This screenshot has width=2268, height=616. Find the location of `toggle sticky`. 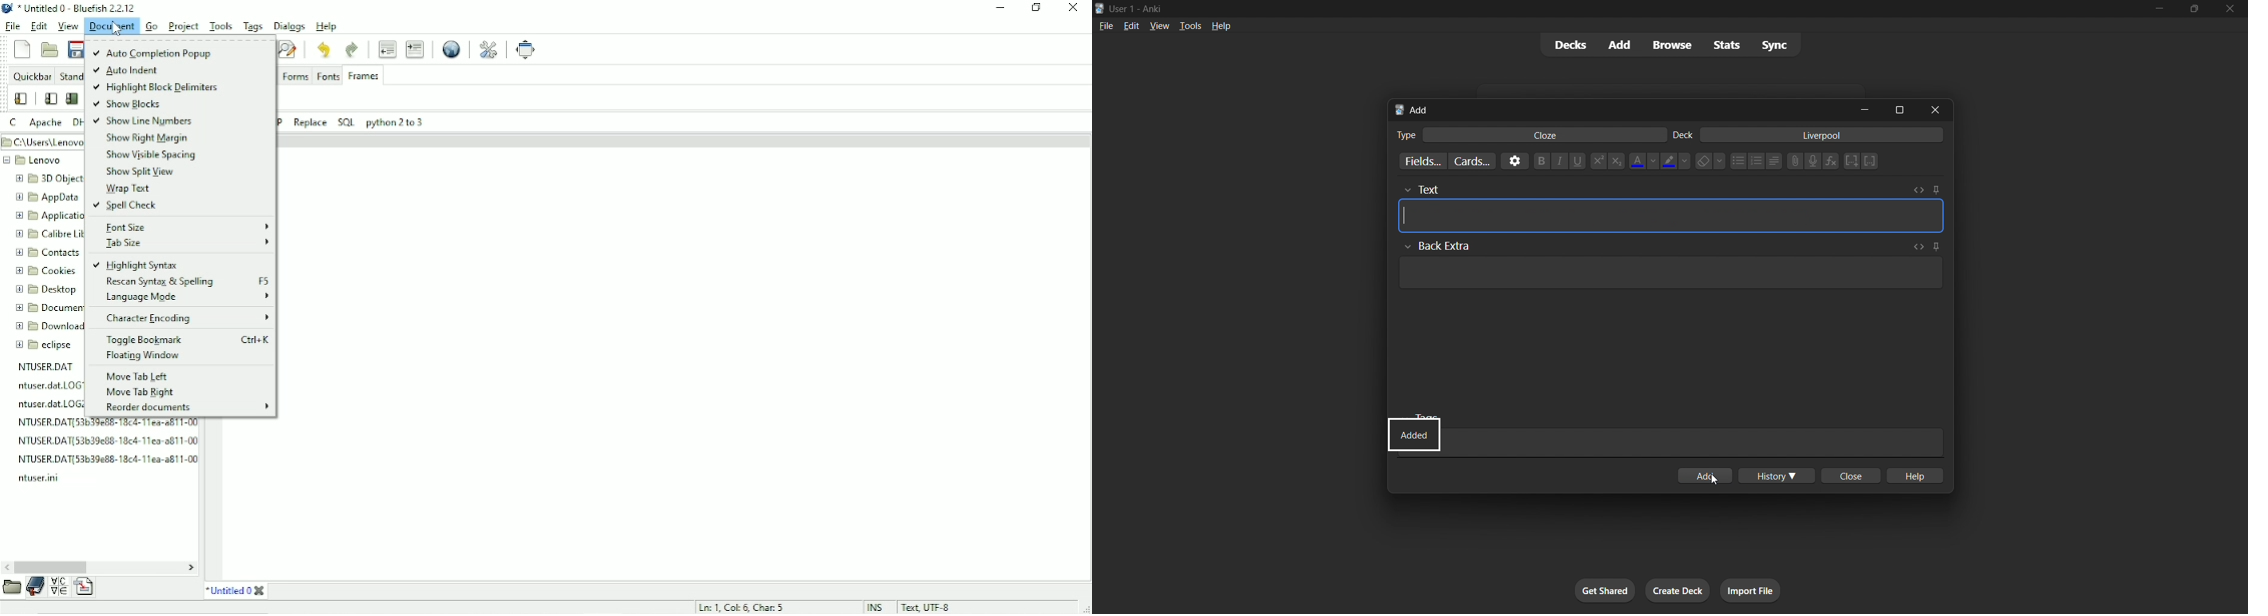

toggle sticky is located at coordinates (1938, 245).